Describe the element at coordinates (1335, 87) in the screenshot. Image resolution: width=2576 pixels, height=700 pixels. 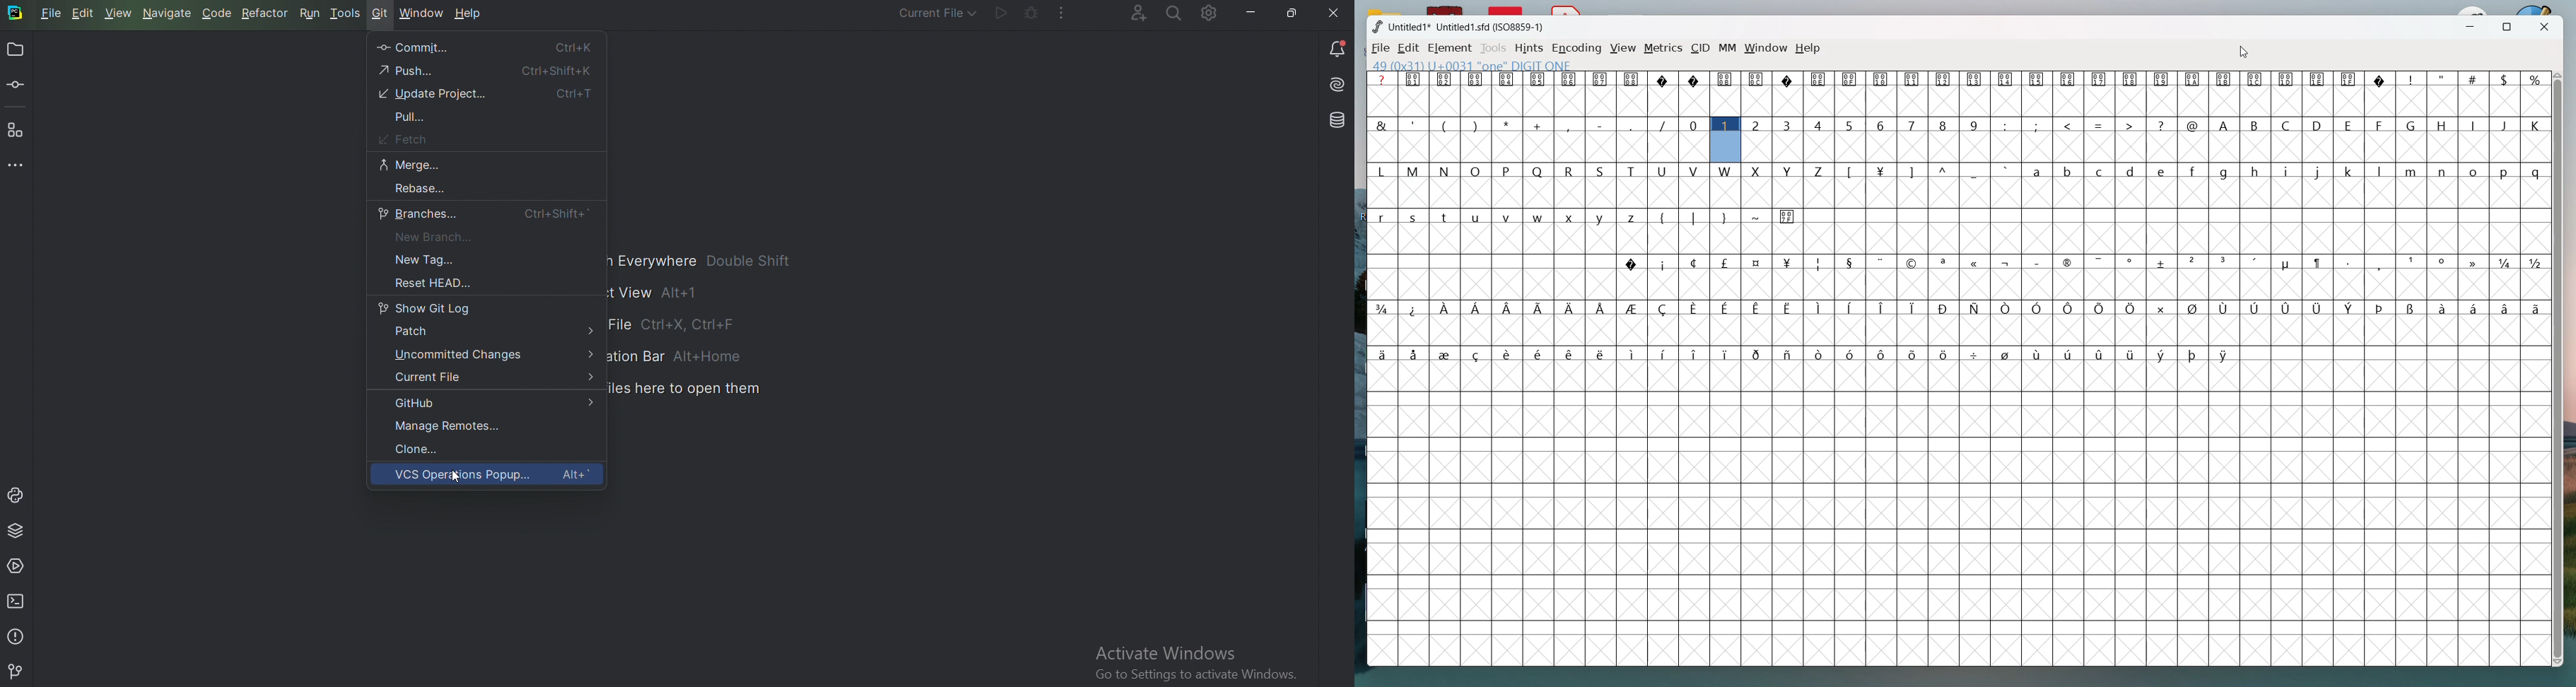
I see `Install AI assistant` at that location.